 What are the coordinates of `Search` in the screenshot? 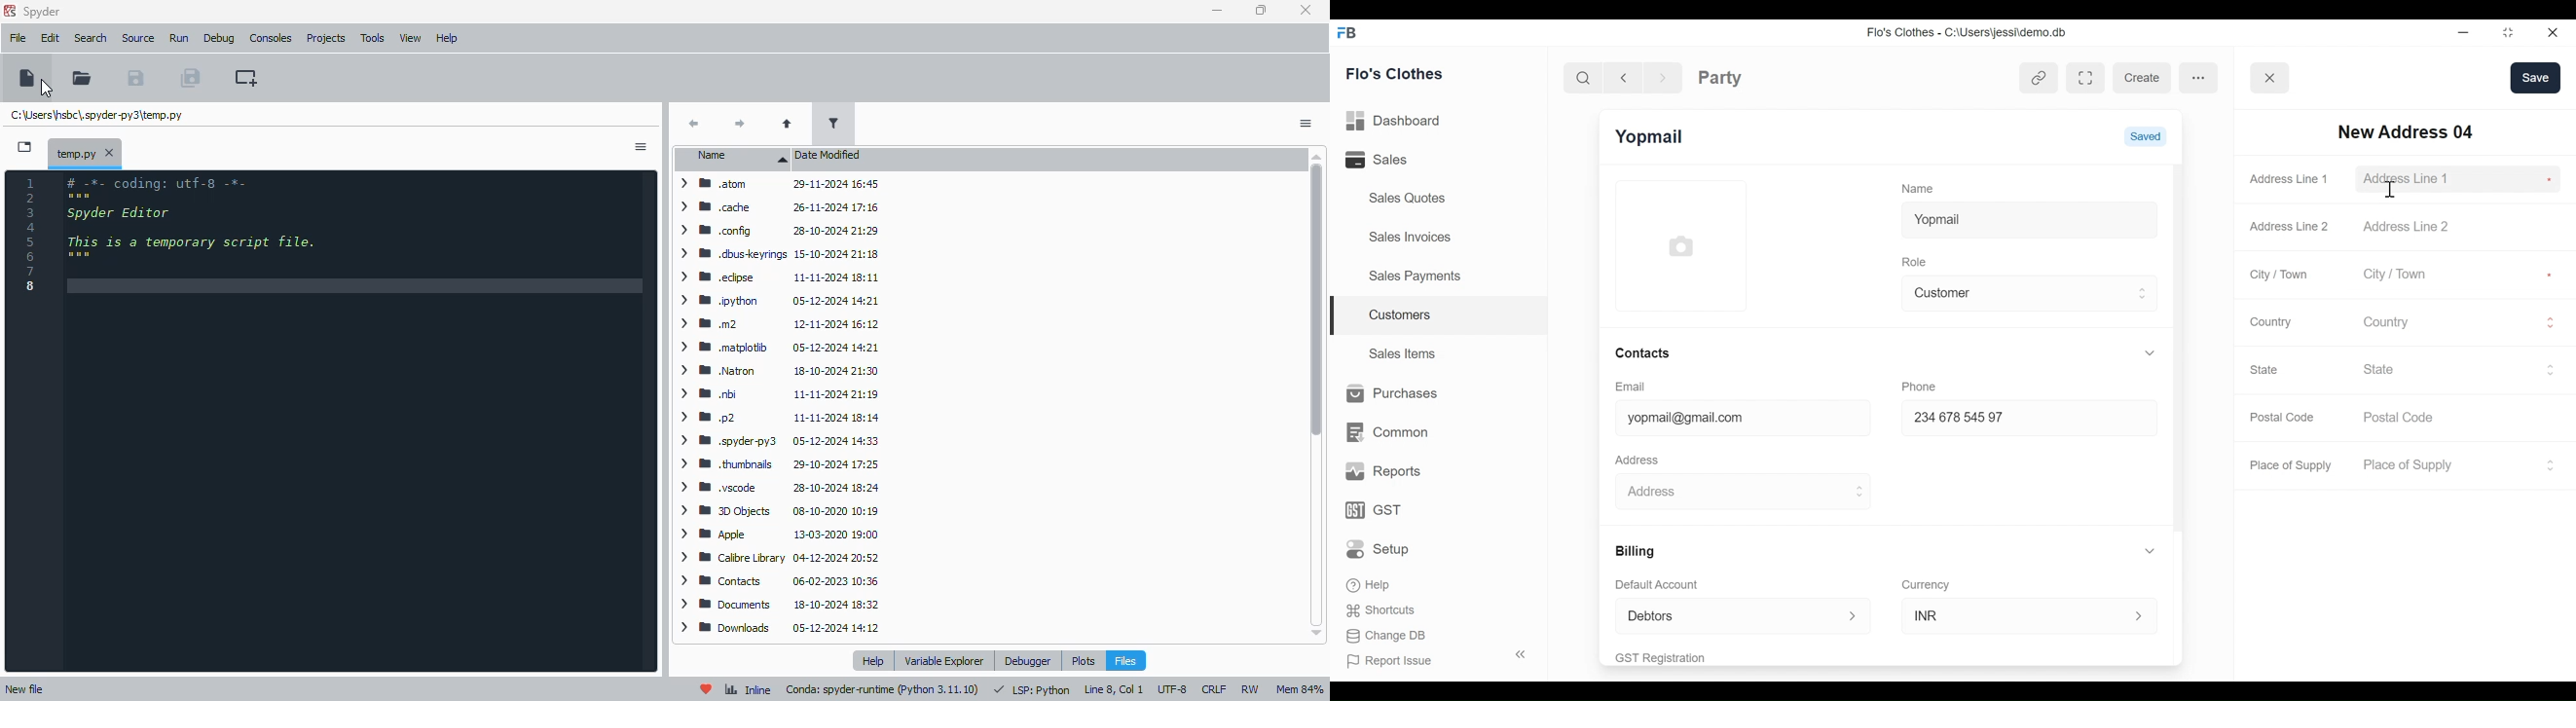 It's located at (1586, 77).